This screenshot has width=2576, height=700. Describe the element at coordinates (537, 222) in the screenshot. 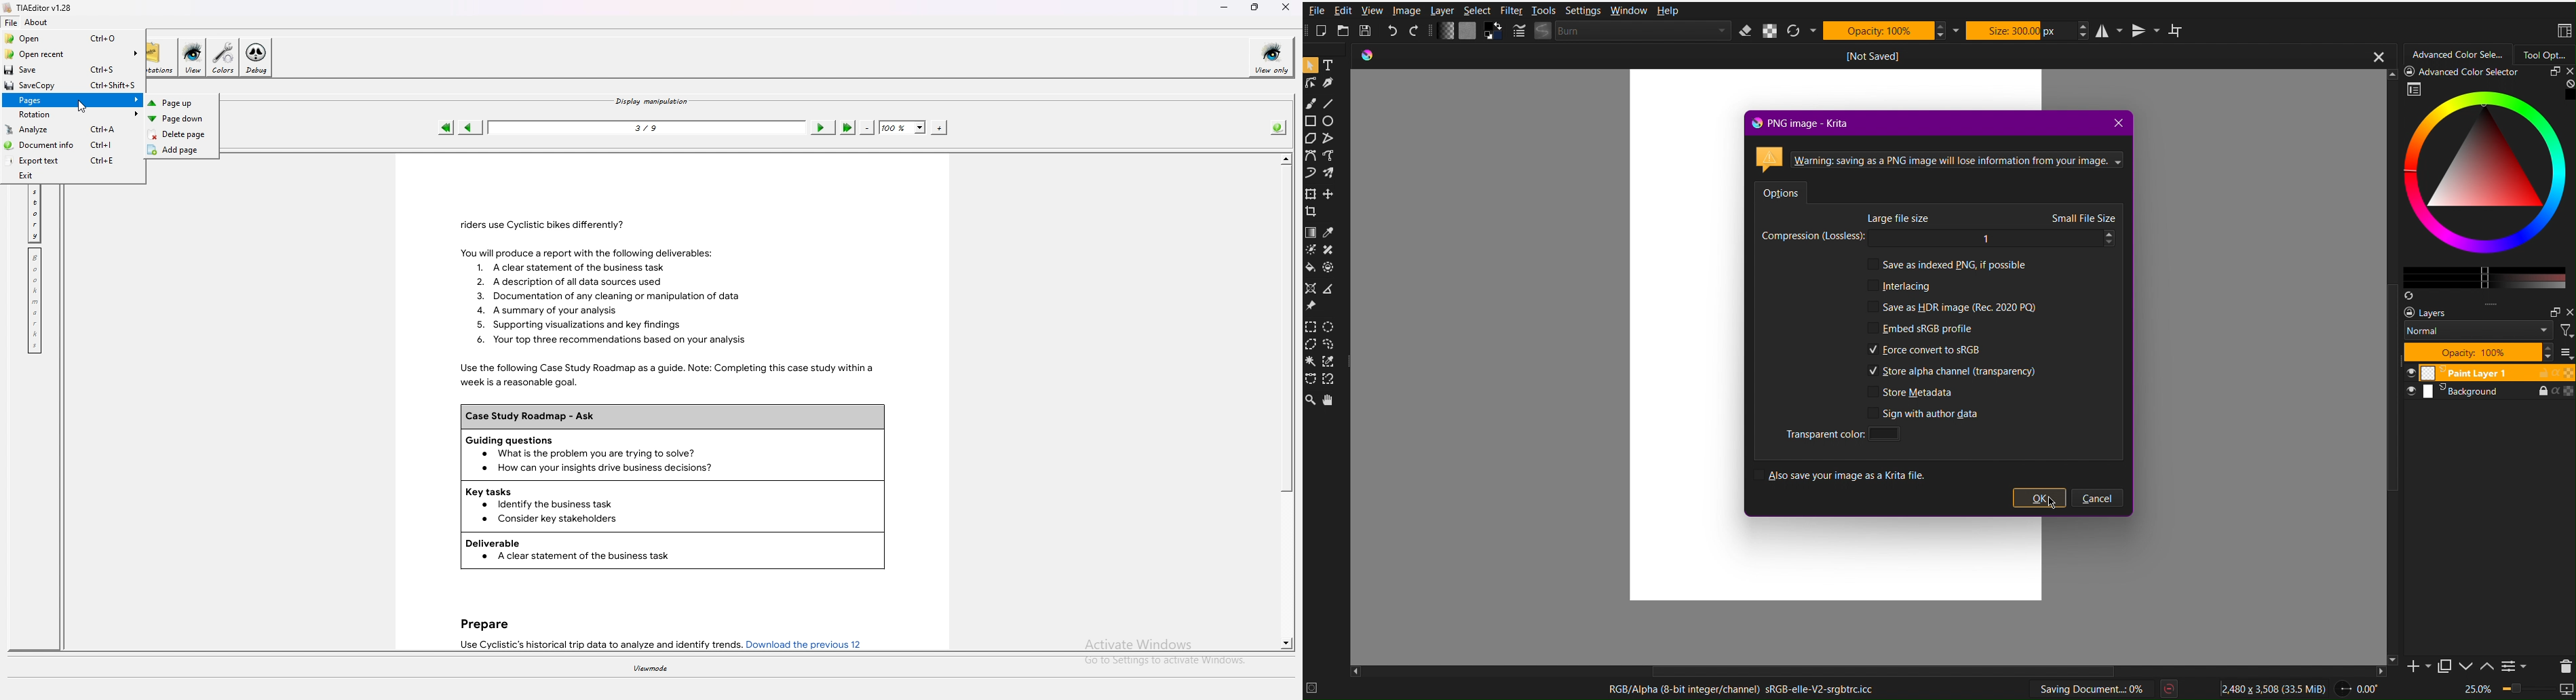

I see `riders use Cyclistic bikes differently?` at that location.